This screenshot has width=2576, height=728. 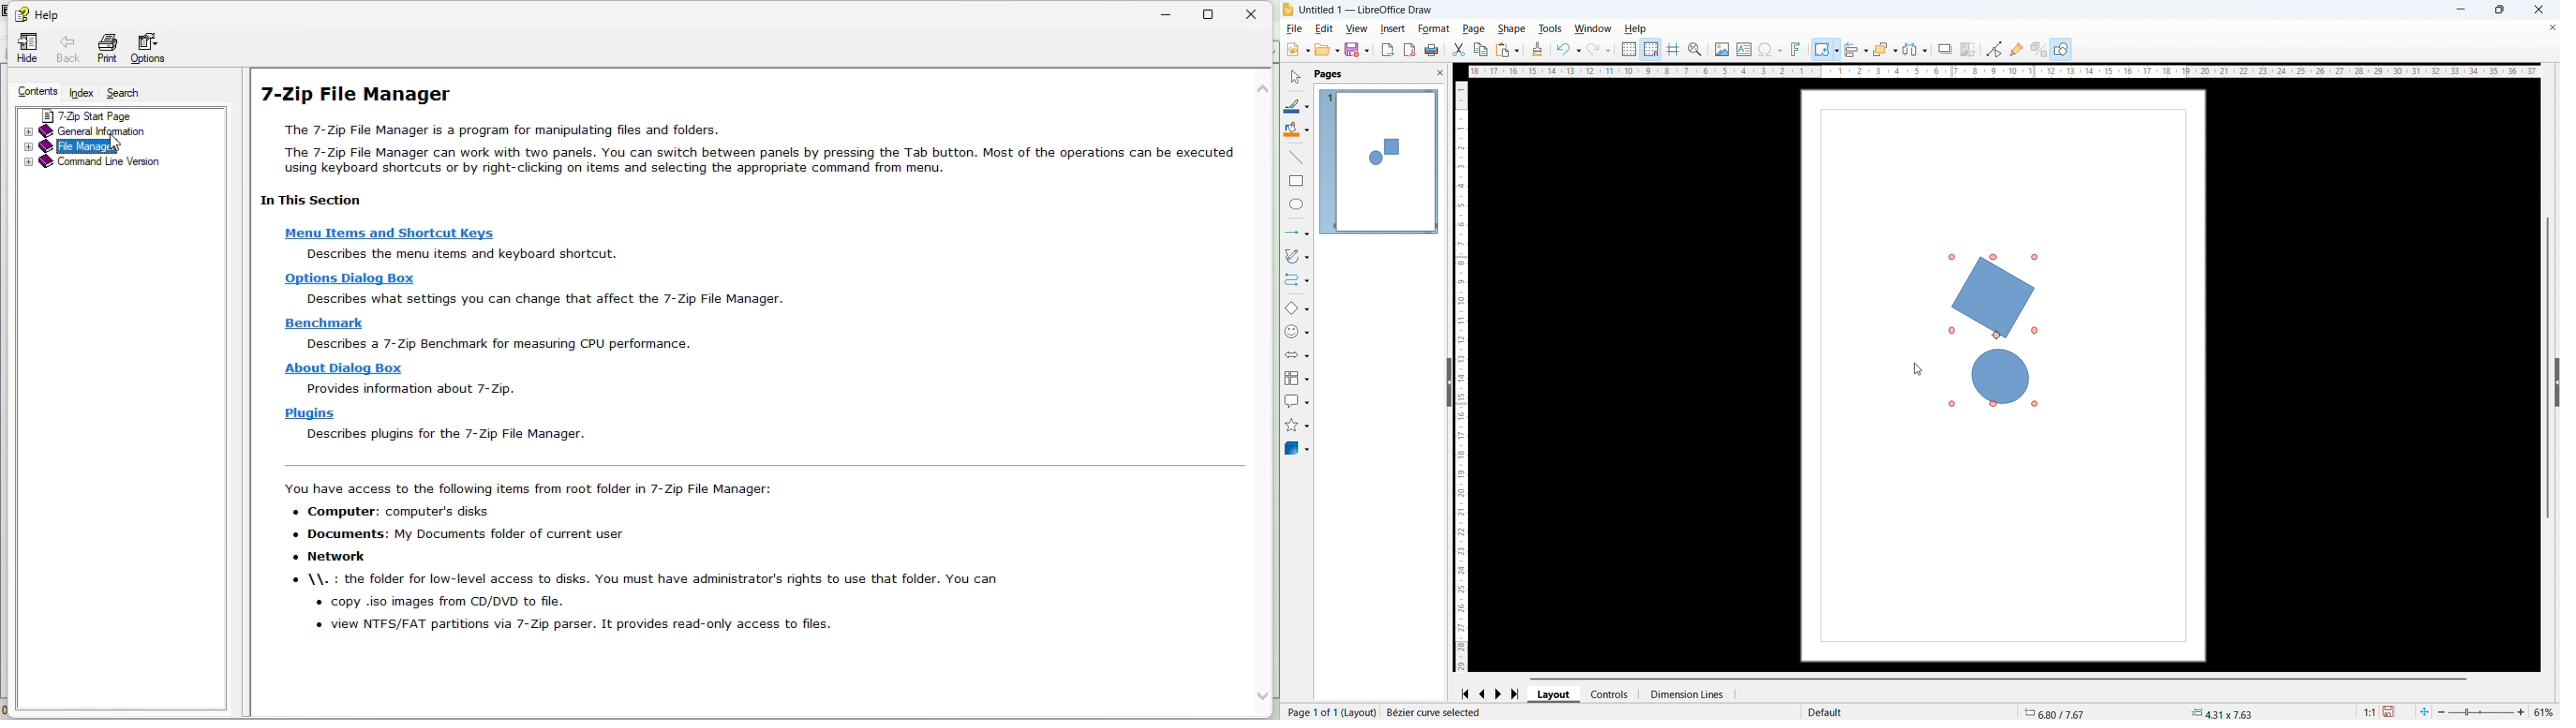 I want to click on Command line version, so click(x=115, y=161).